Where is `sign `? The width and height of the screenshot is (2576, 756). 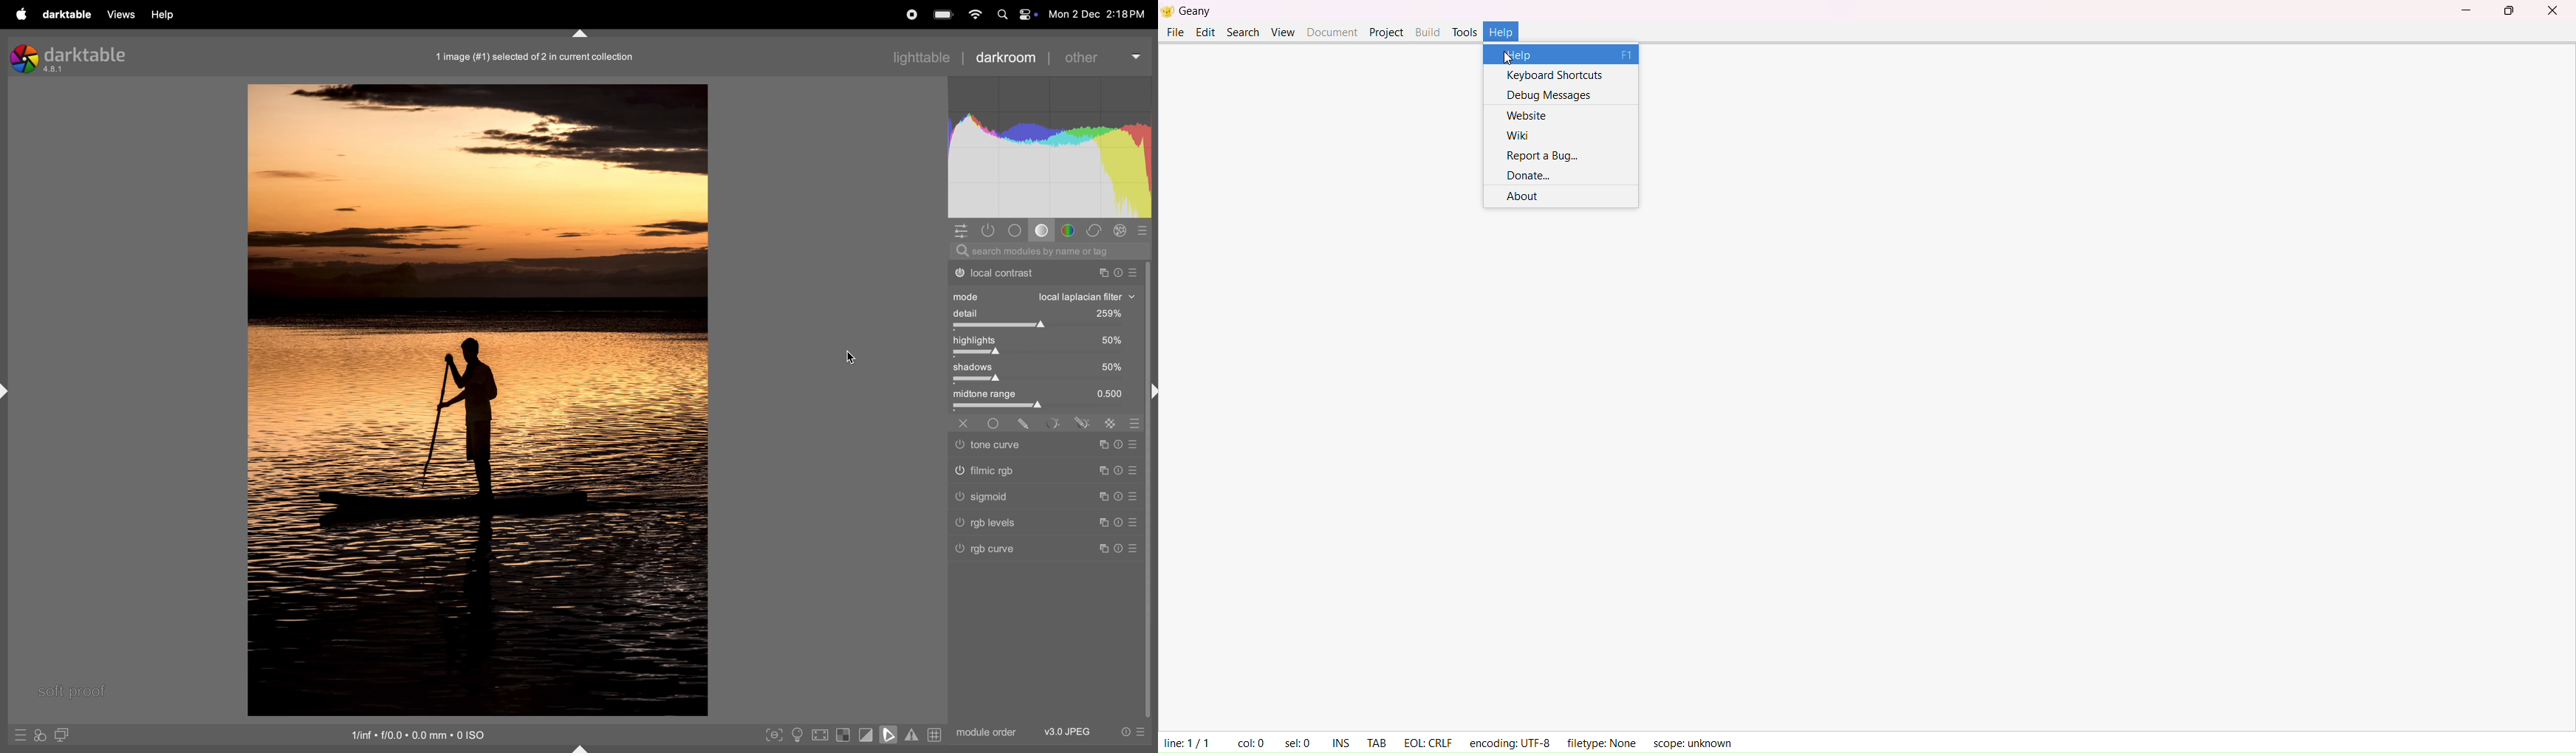 sign  is located at coordinates (1119, 471).